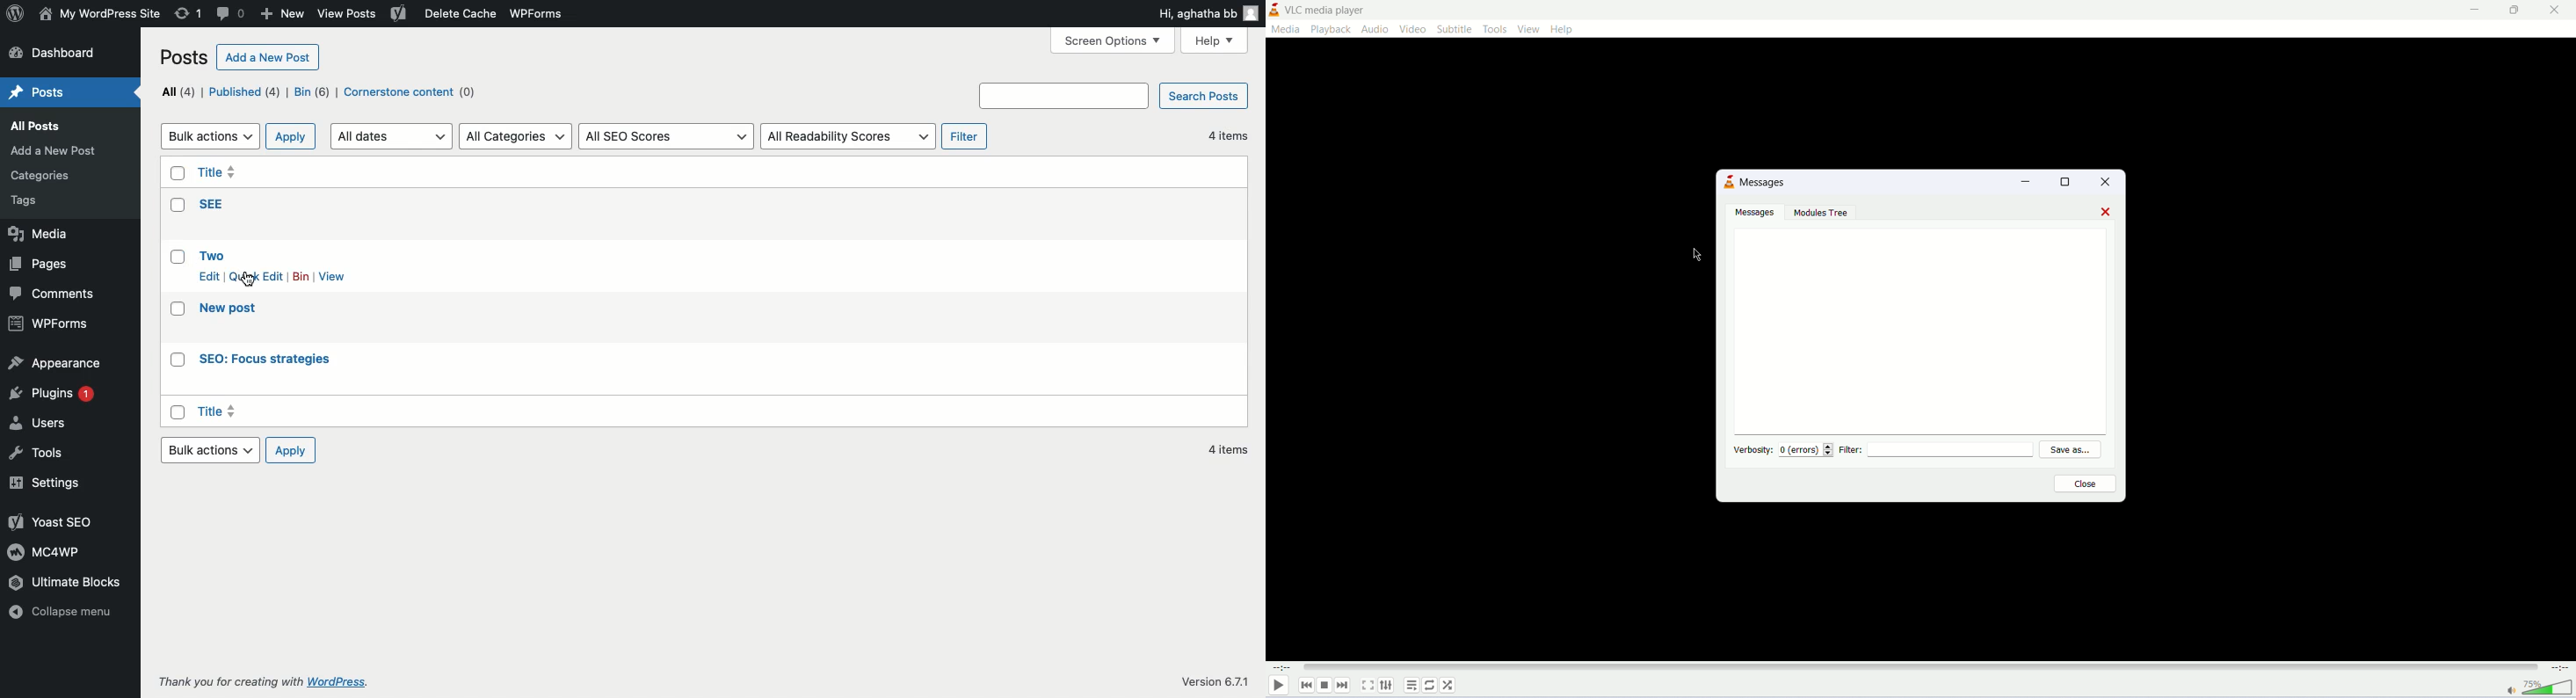 This screenshot has height=700, width=2576. I want to click on Yoast, so click(399, 15).